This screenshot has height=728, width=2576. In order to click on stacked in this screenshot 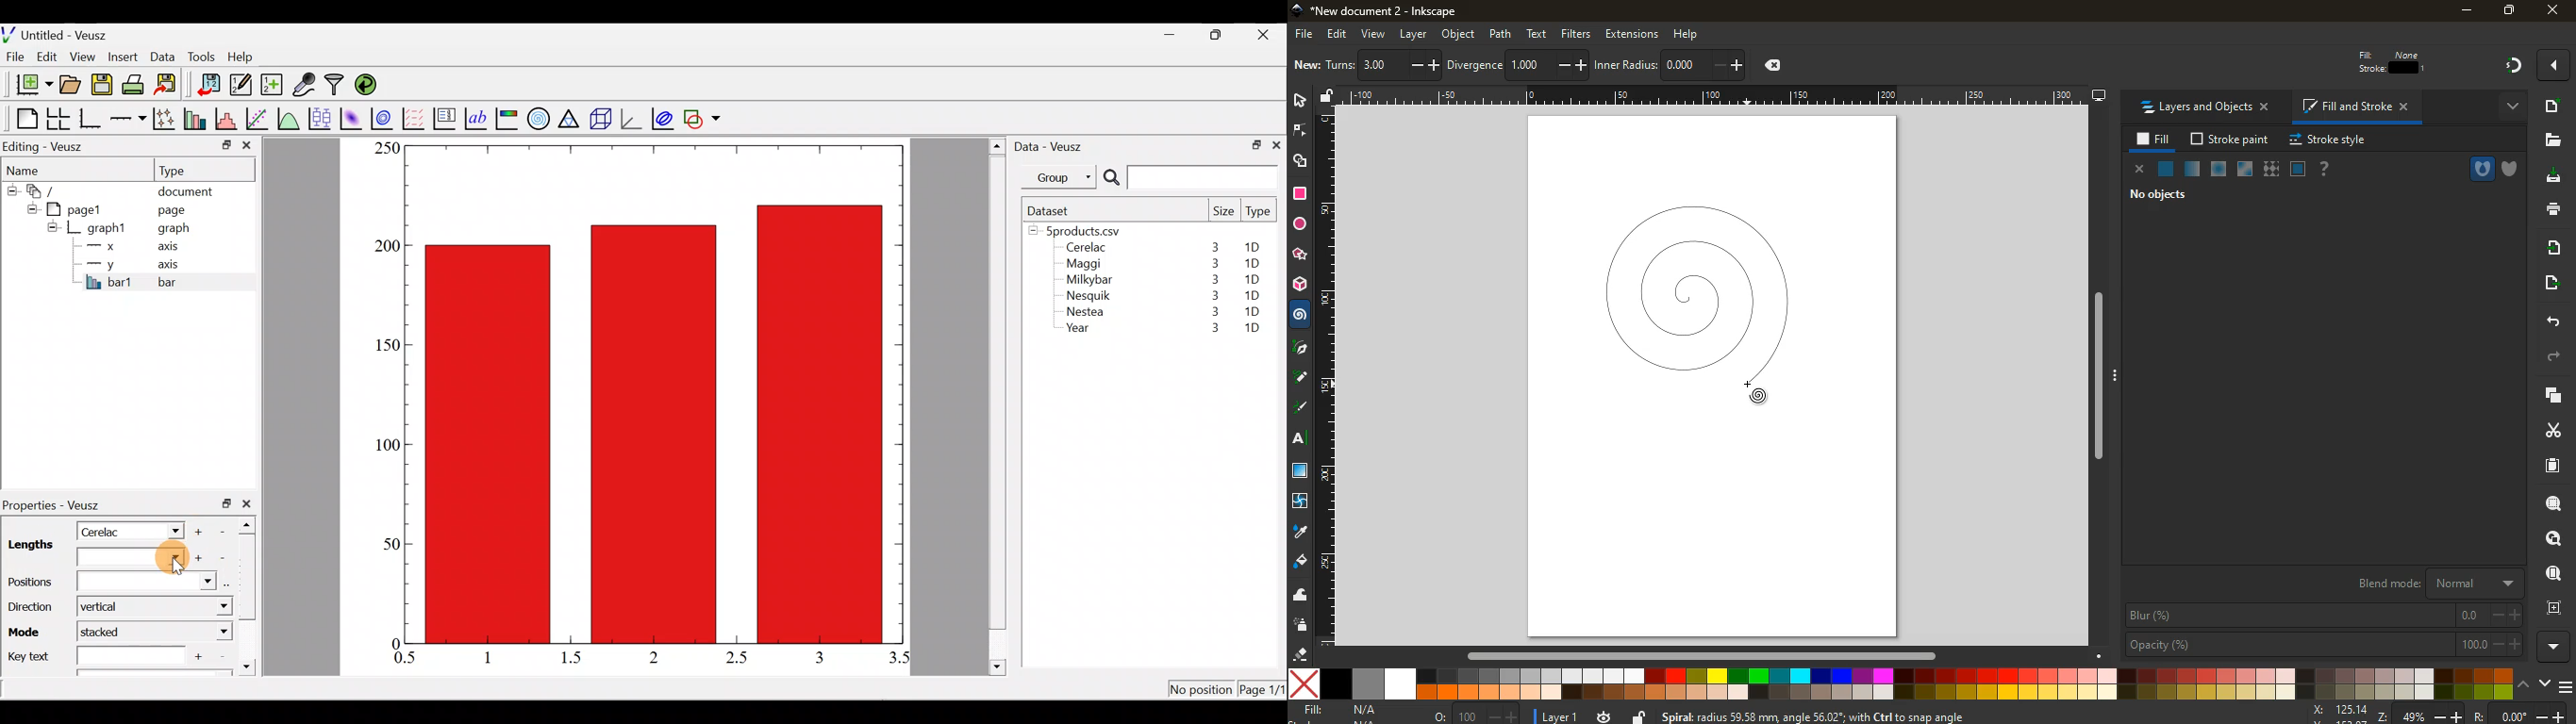, I will do `click(109, 631)`.